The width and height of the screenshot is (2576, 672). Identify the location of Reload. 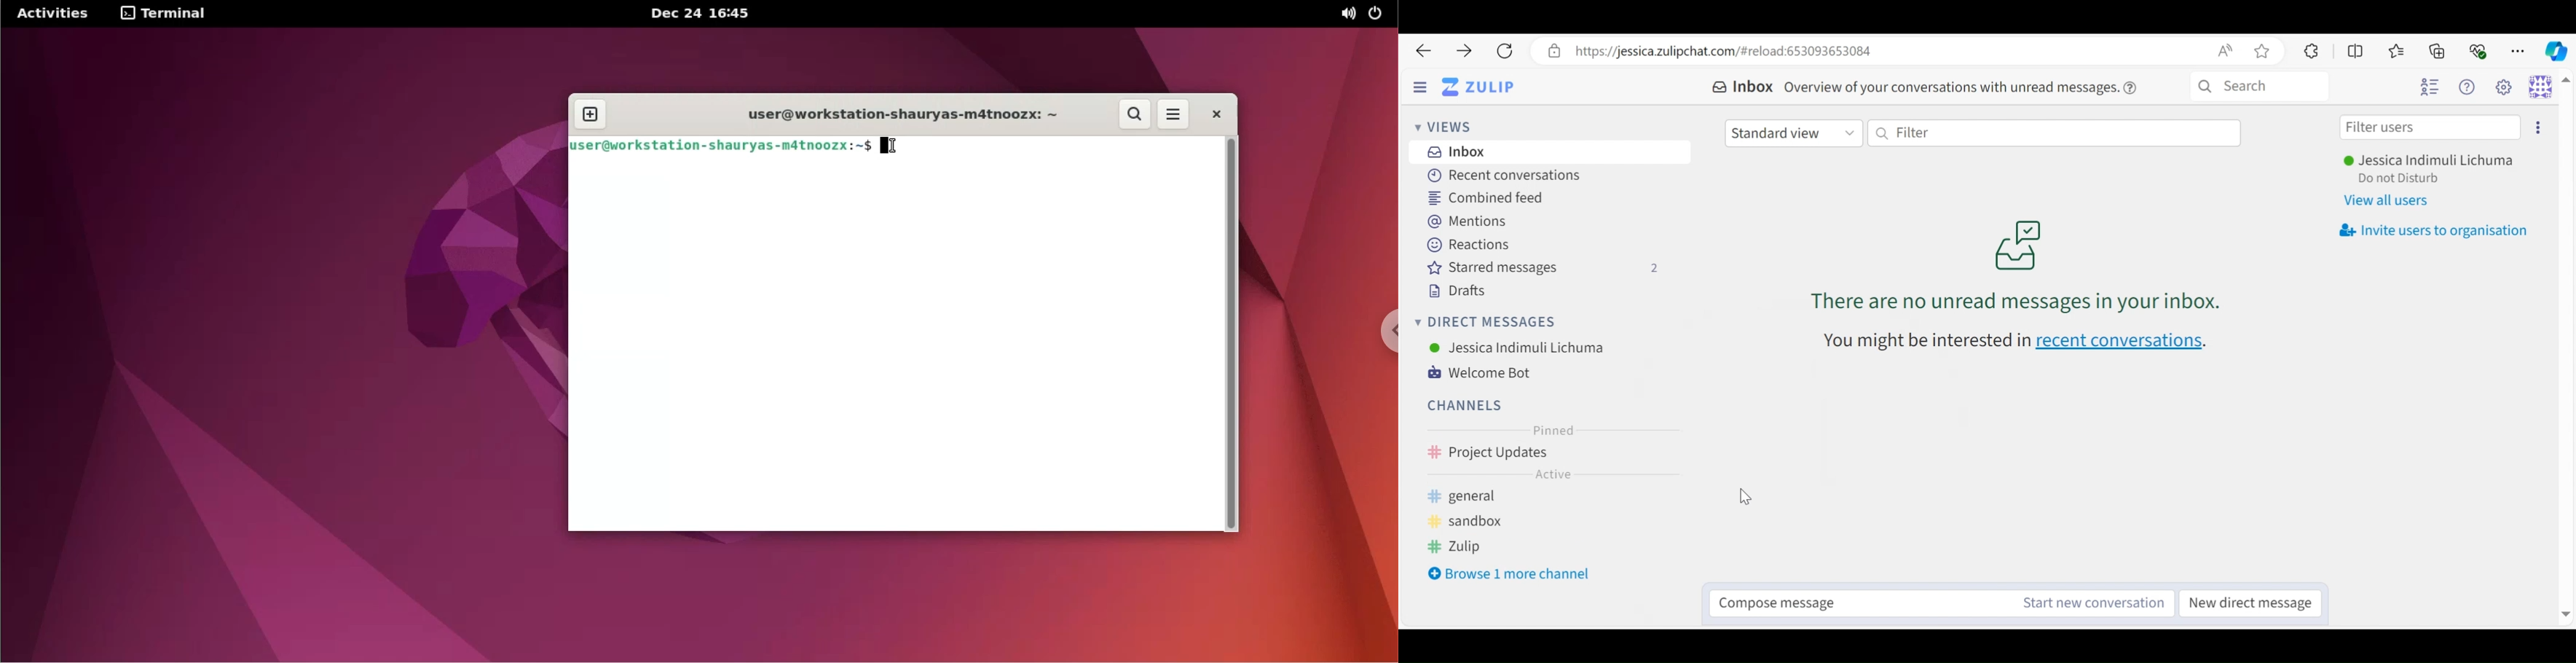
(1504, 52).